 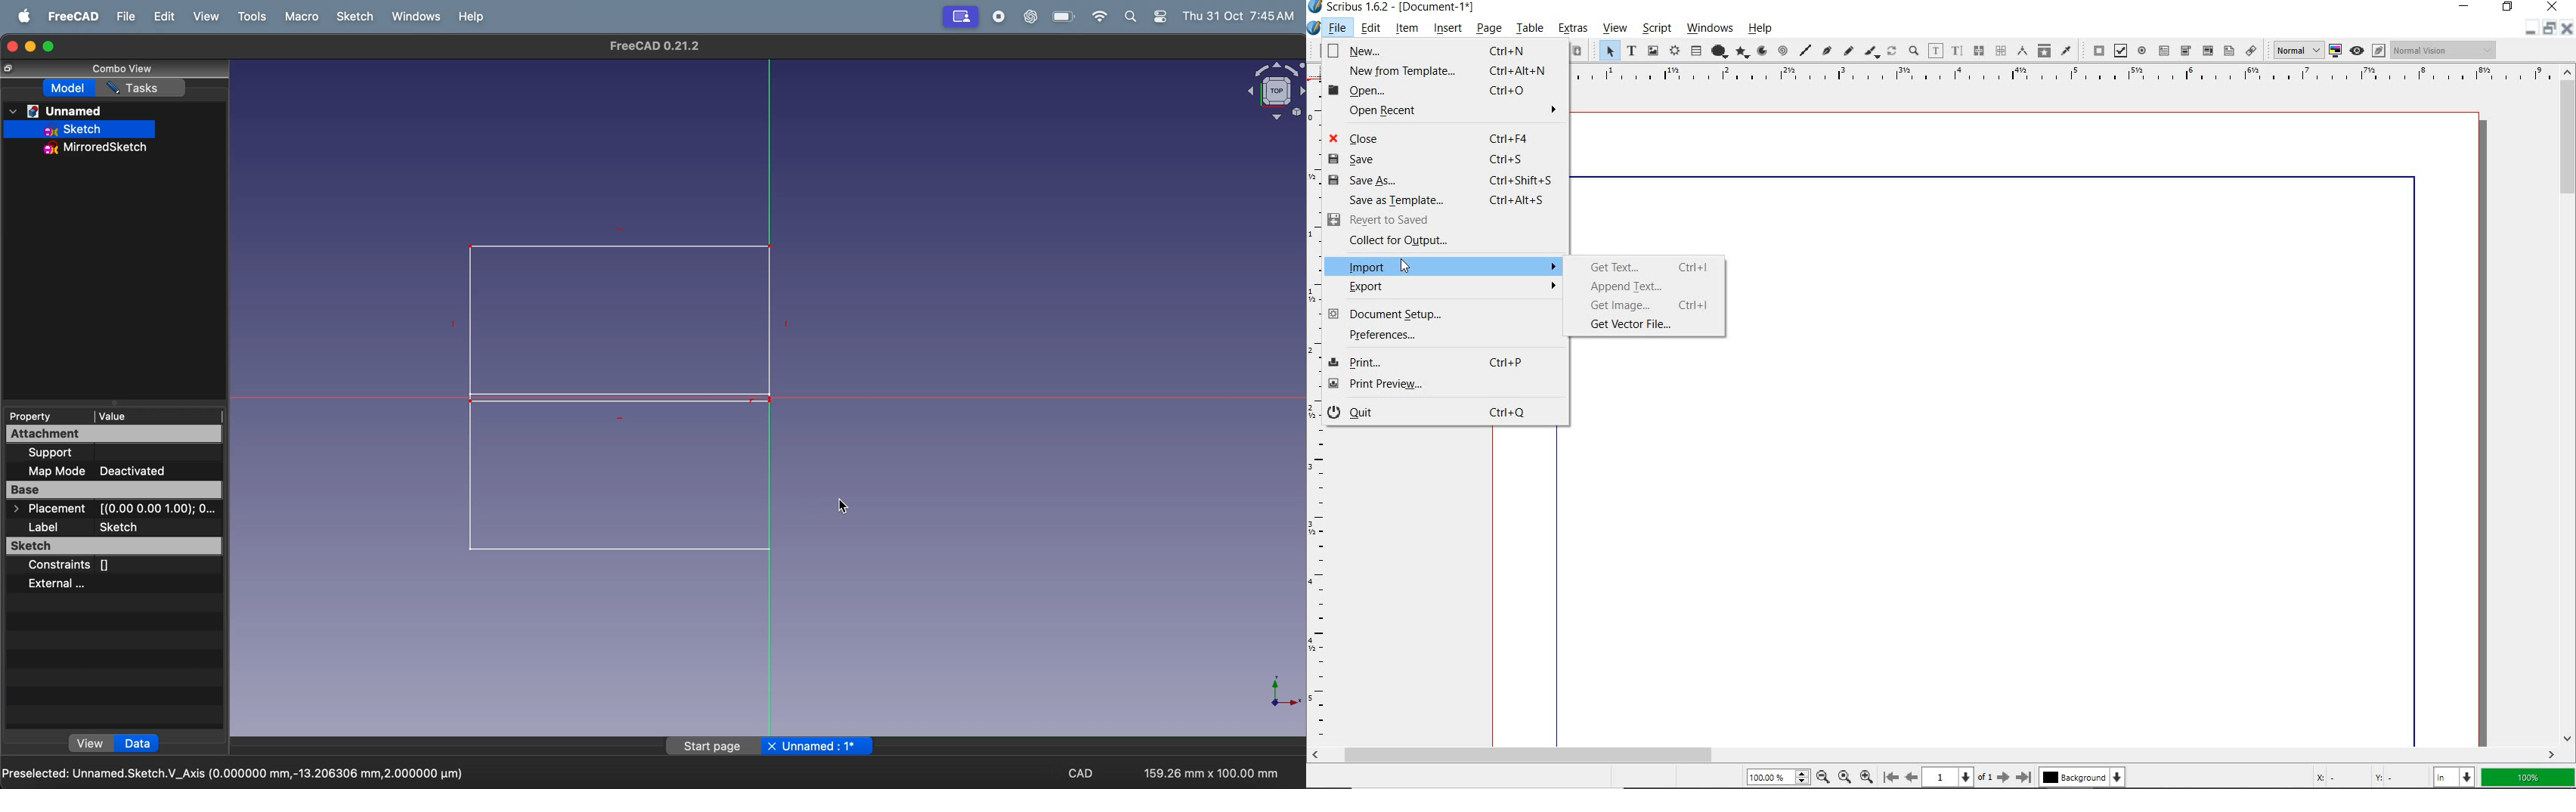 What do you see at coordinates (35, 415) in the screenshot?
I see `property` at bounding box center [35, 415].